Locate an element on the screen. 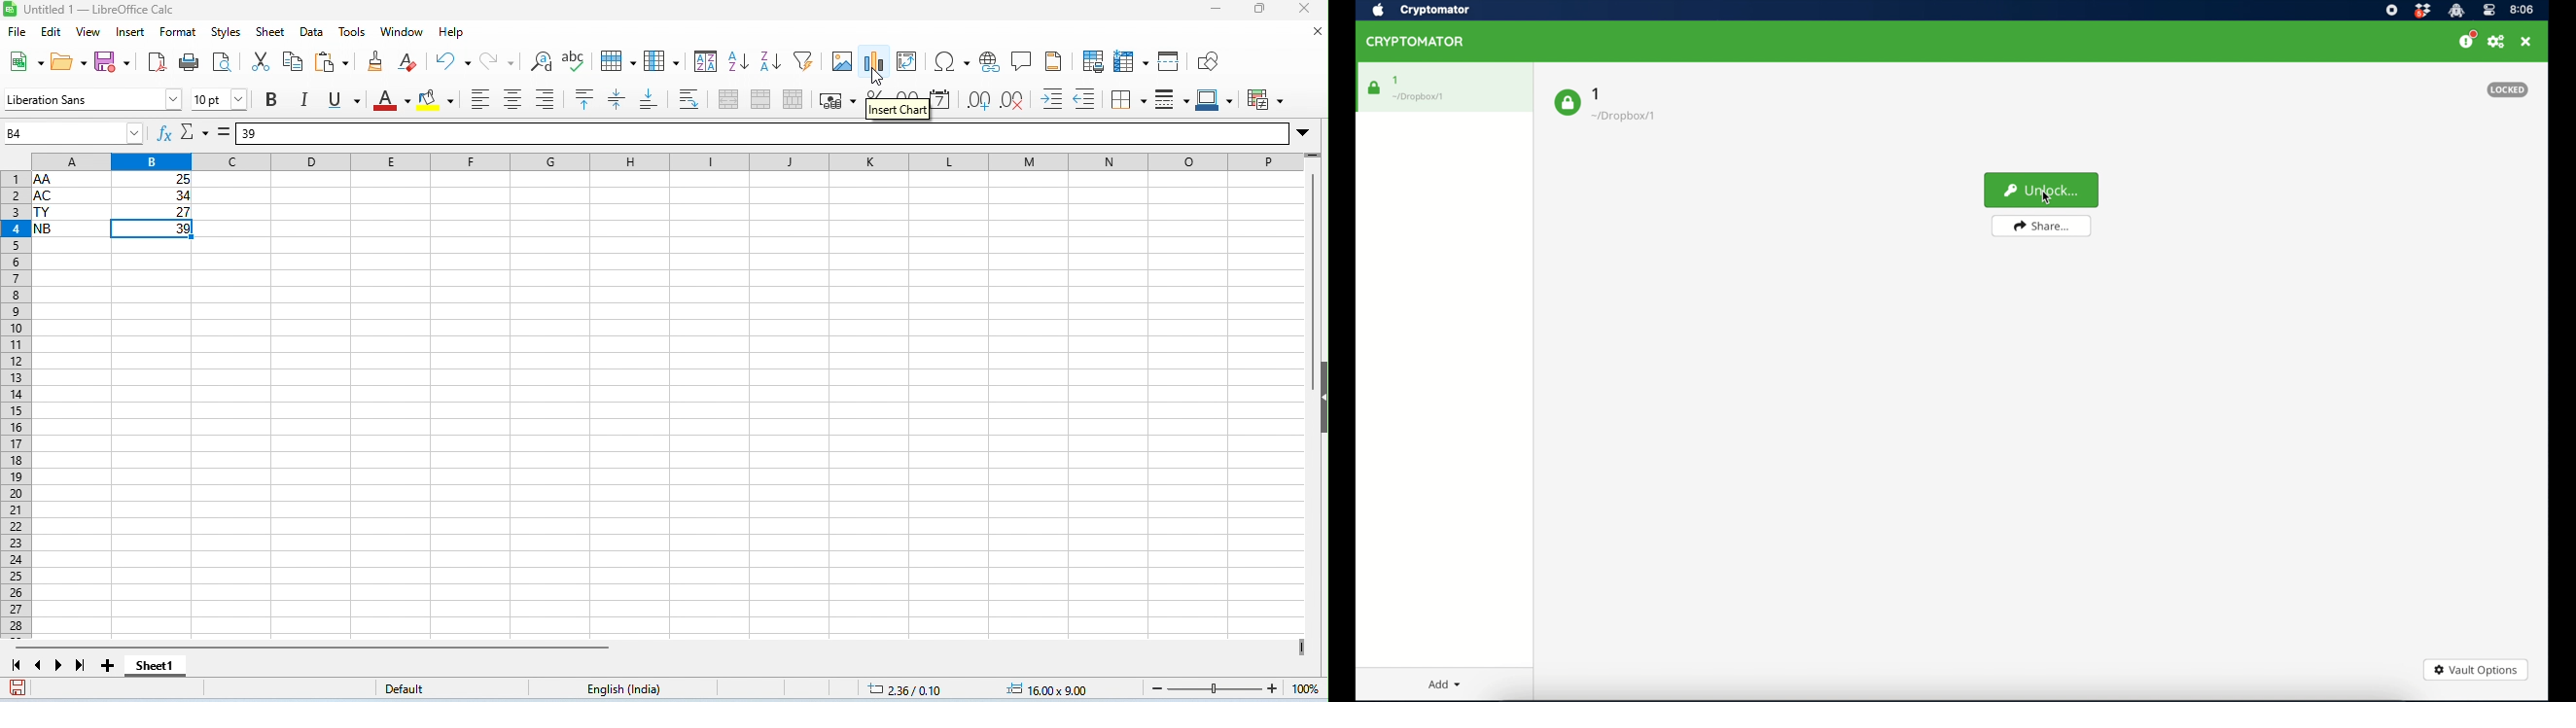  unmerge  is located at coordinates (794, 100).